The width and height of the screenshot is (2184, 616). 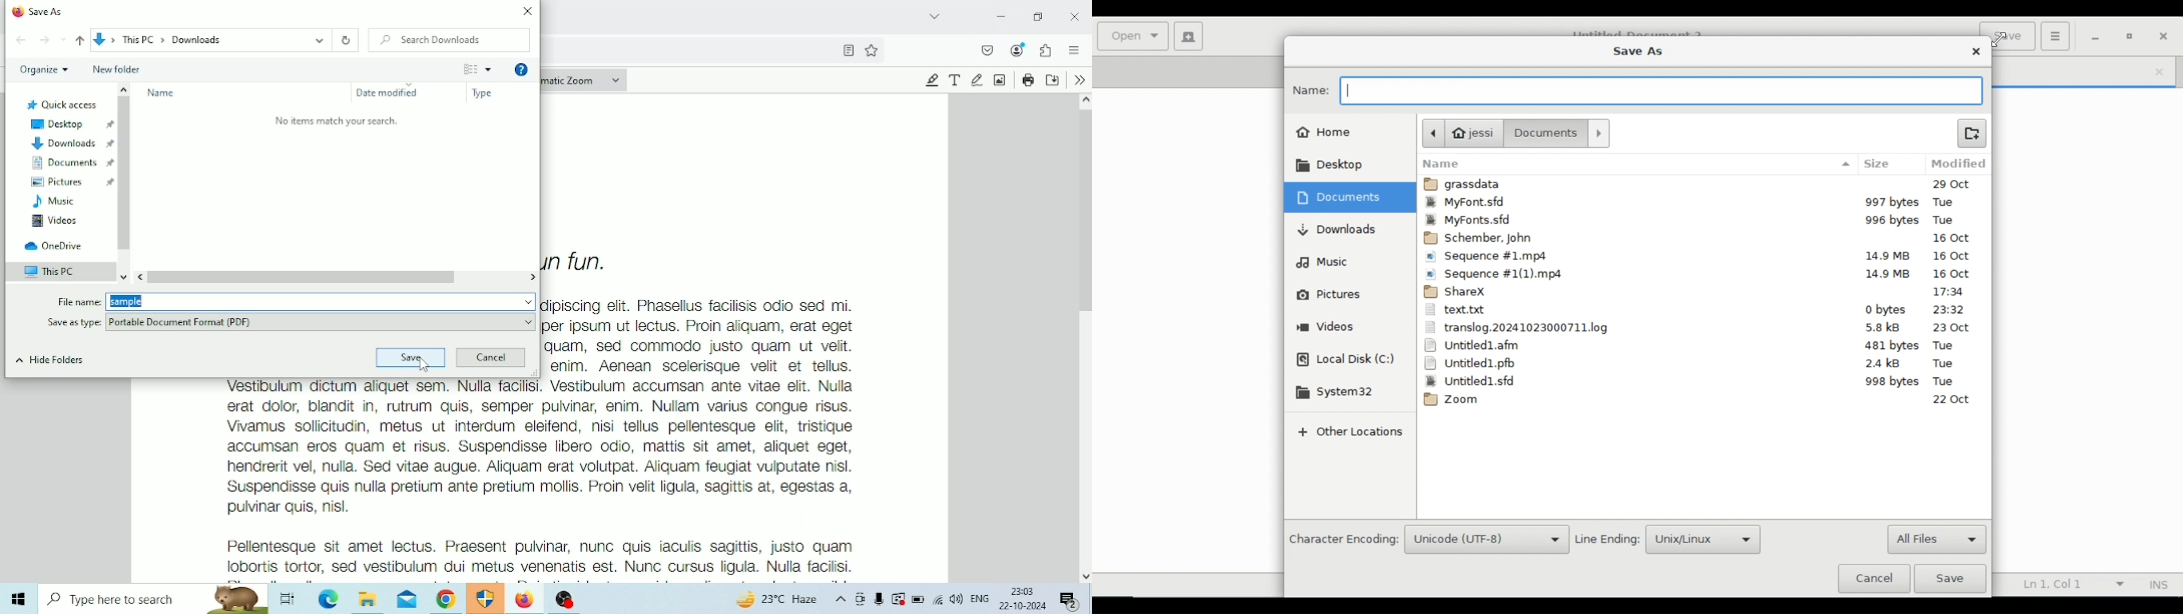 I want to click on Get Help, so click(x=521, y=70).